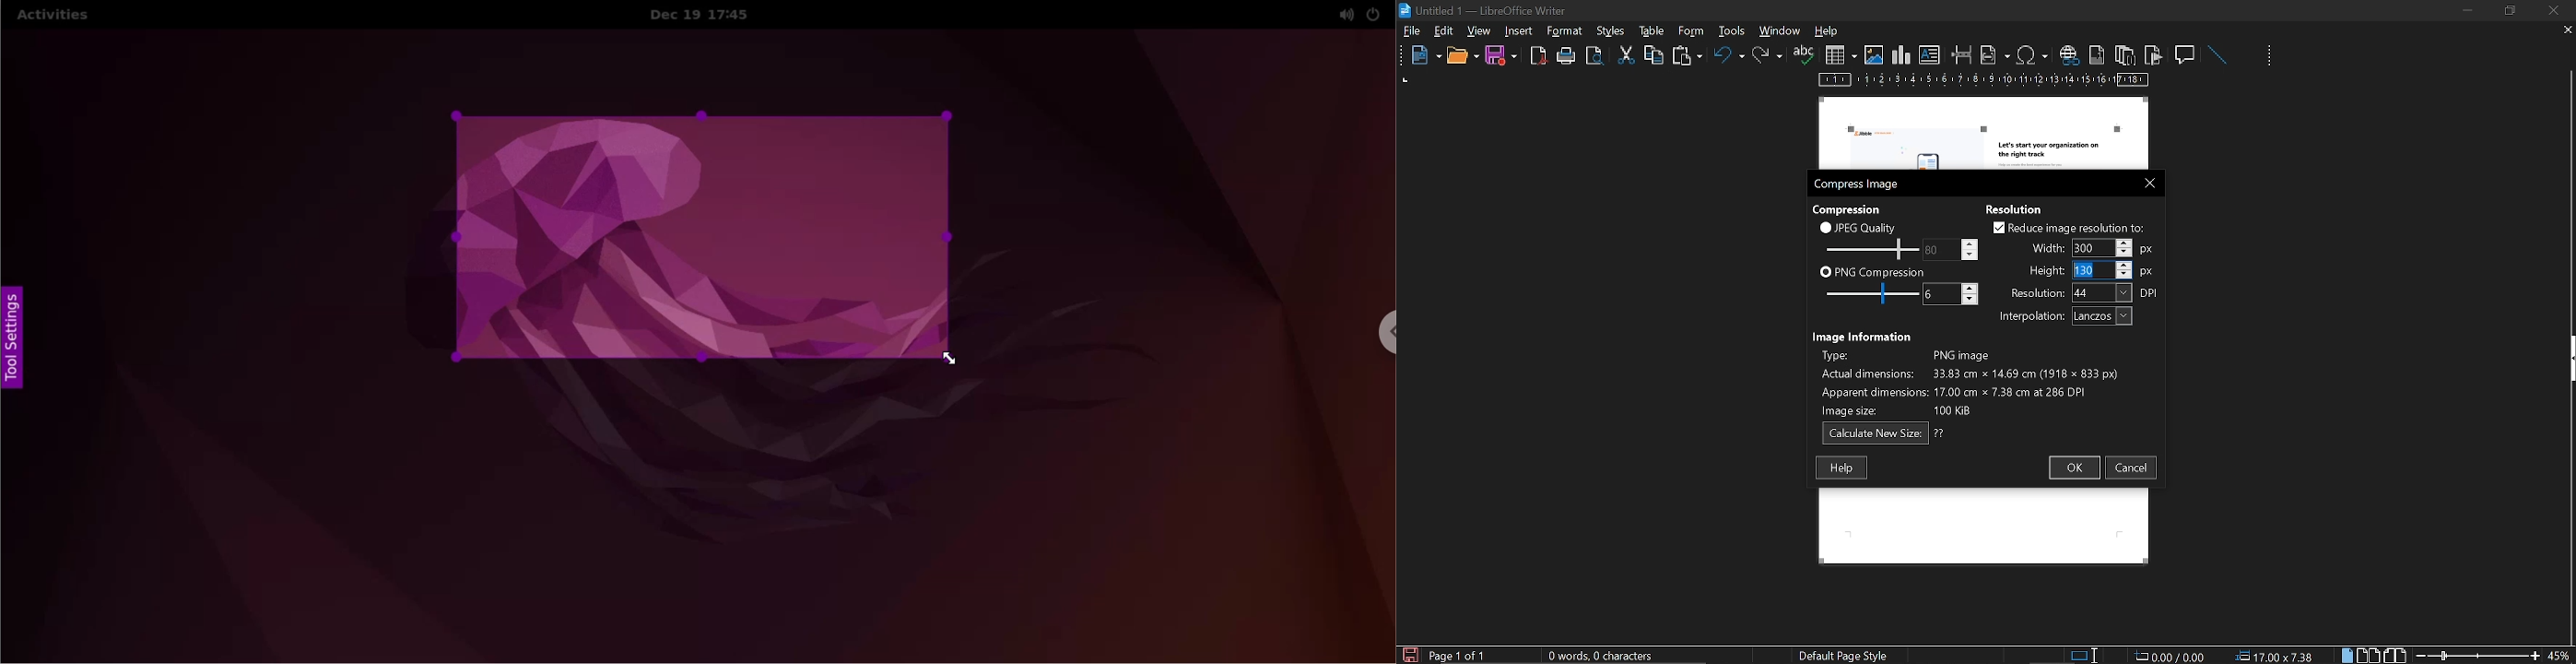 This screenshot has width=2576, height=672. I want to click on table, so click(1690, 30).